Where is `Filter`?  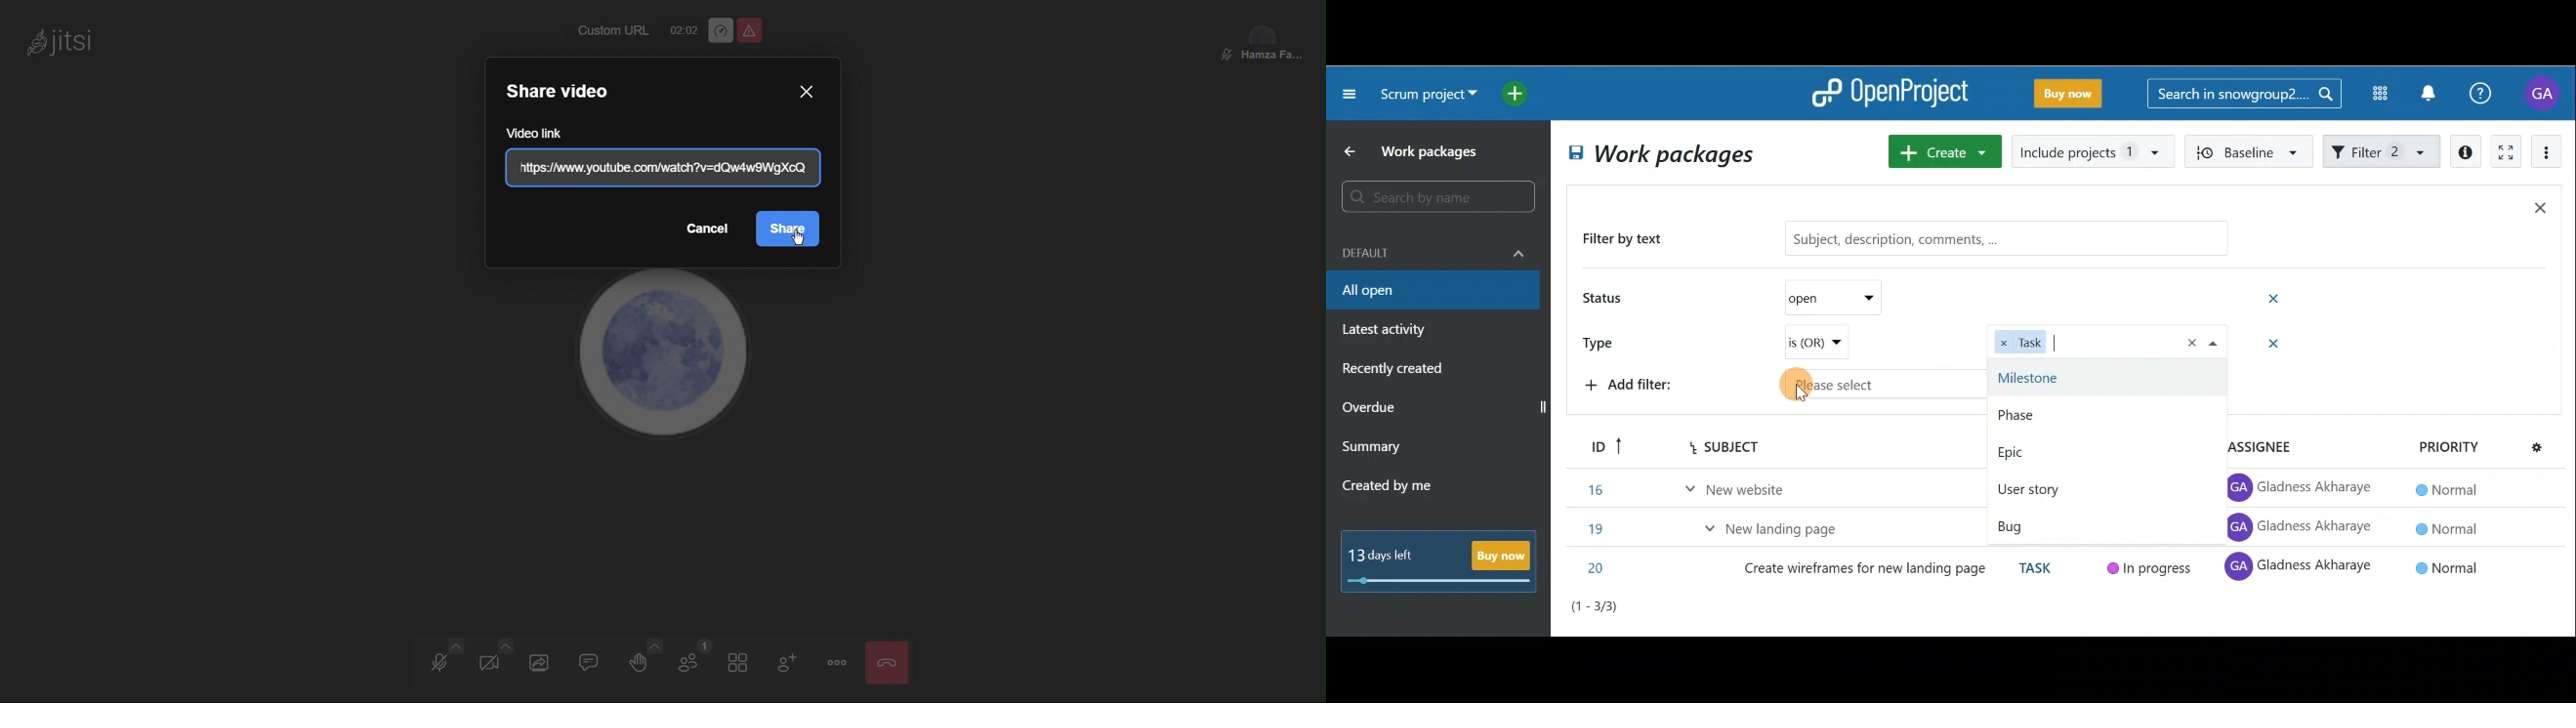 Filter is located at coordinates (2383, 149).